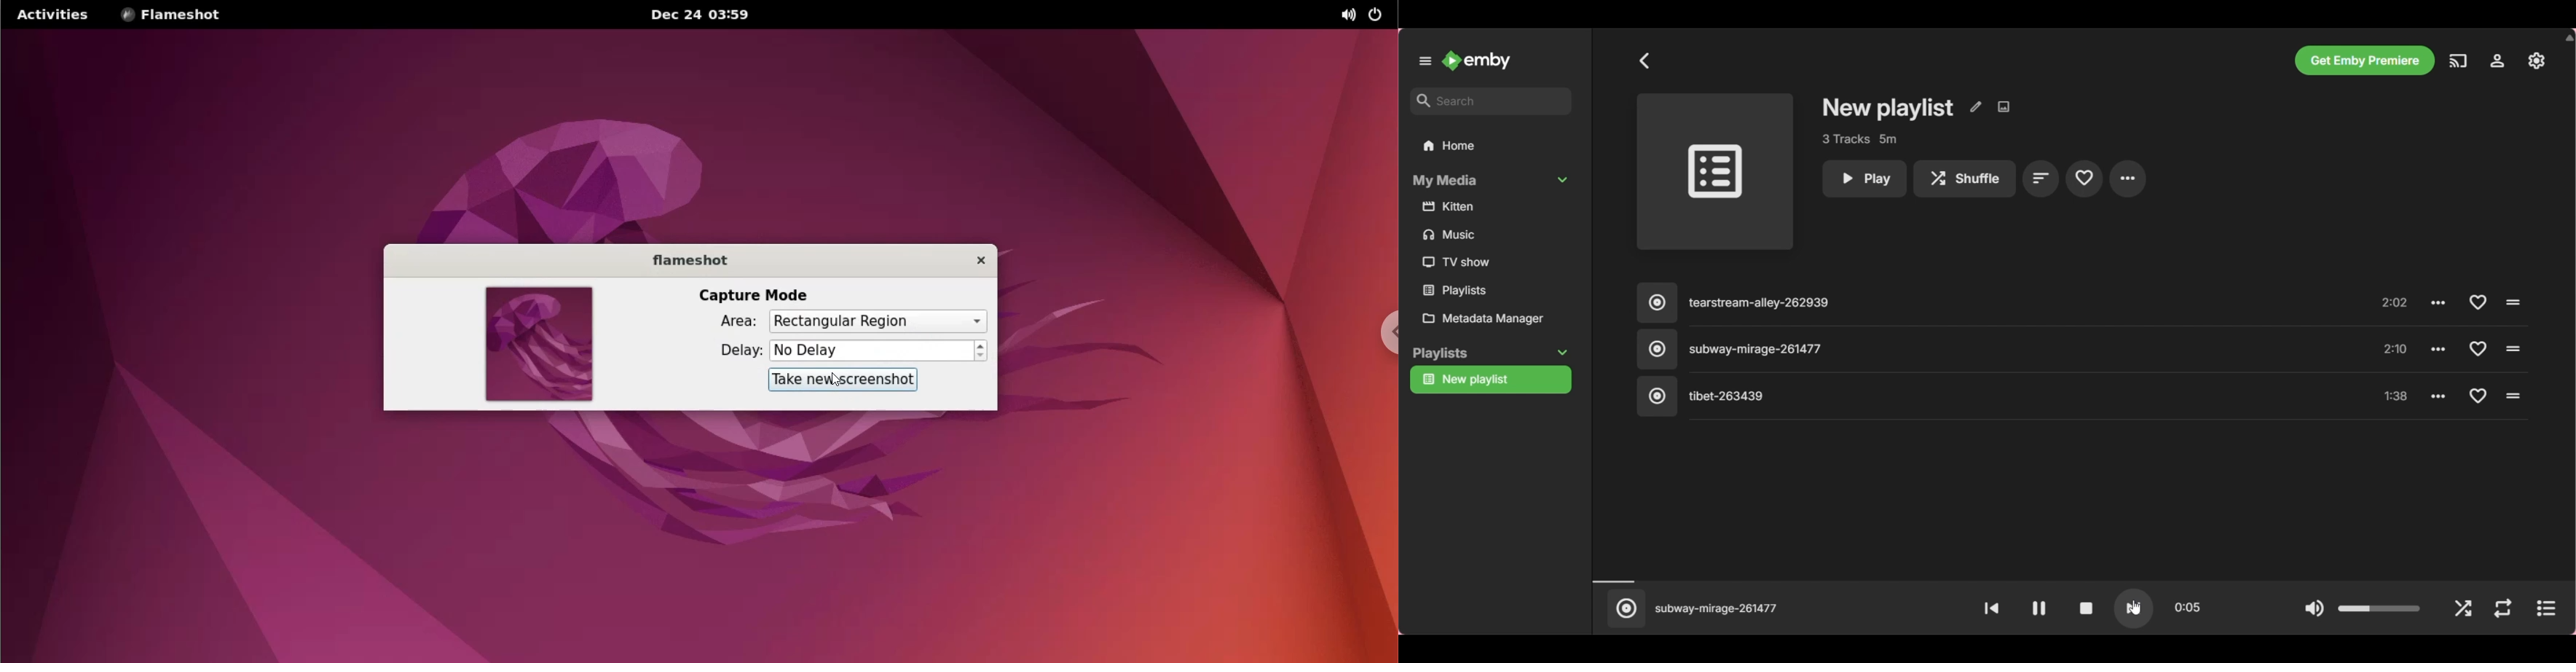 Image resolution: width=2576 pixels, height=672 pixels. What do you see at coordinates (1471, 382) in the screenshot?
I see `new playlist` at bounding box center [1471, 382].